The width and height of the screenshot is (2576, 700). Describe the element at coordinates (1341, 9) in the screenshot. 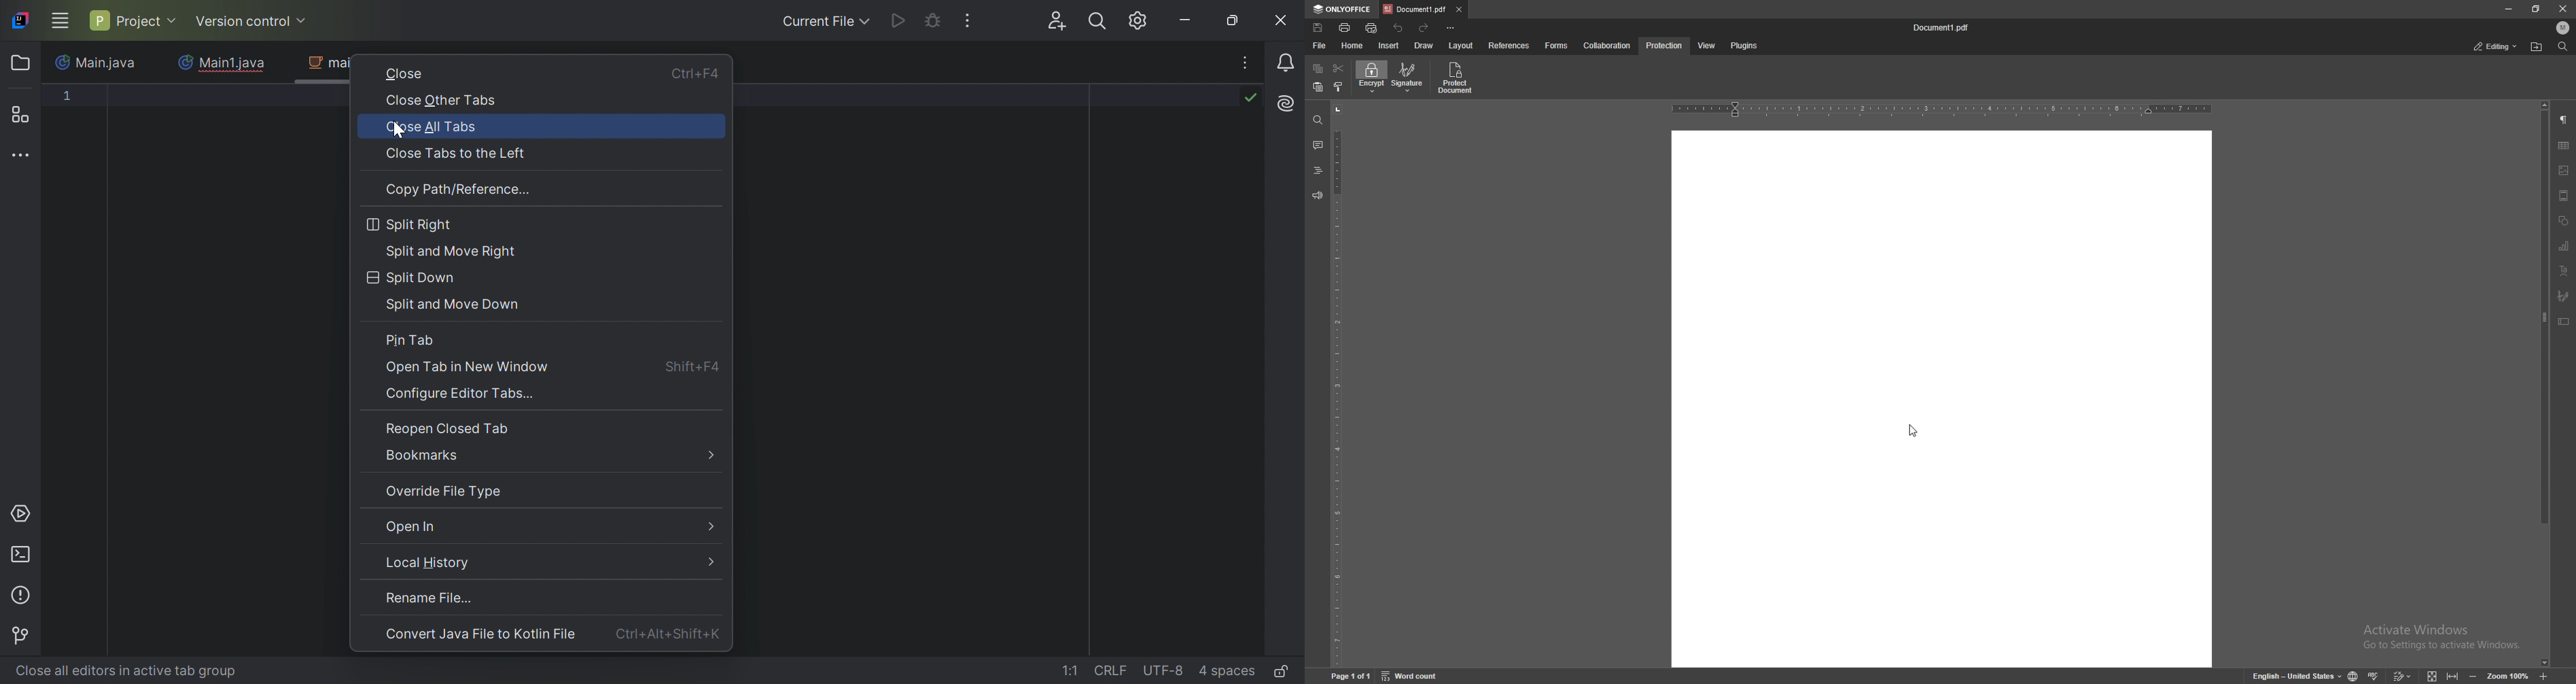

I see `onlyoffice` at that location.